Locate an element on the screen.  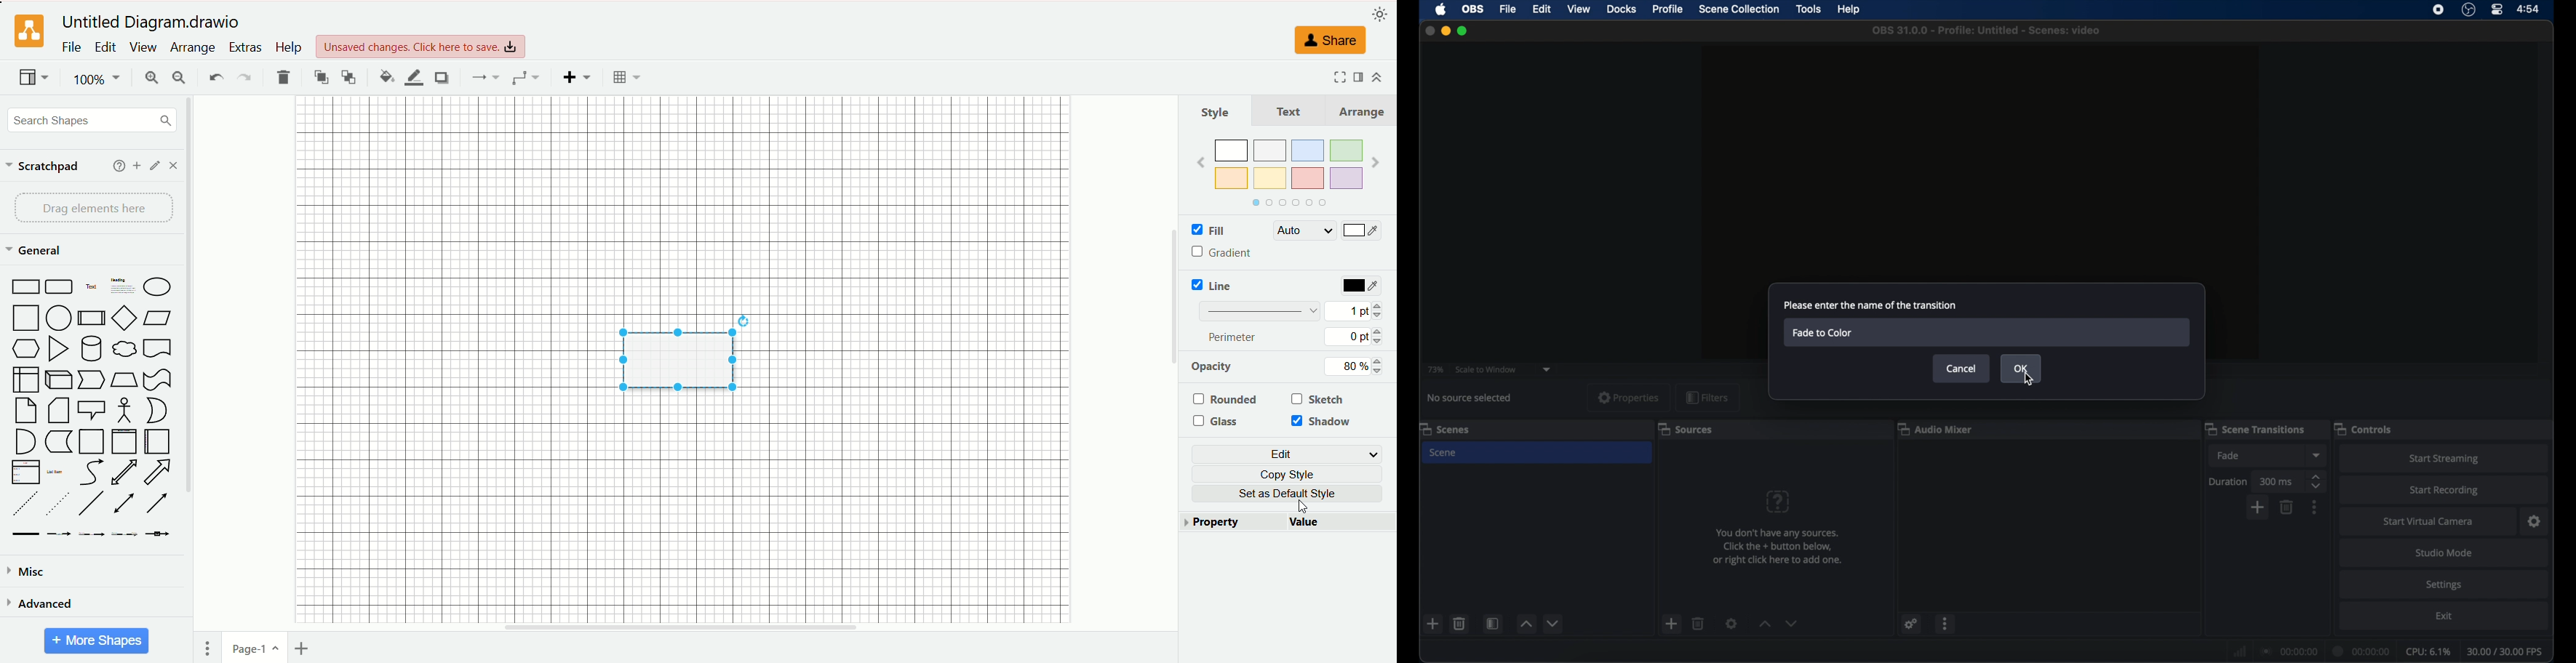
obs is located at coordinates (1472, 9).